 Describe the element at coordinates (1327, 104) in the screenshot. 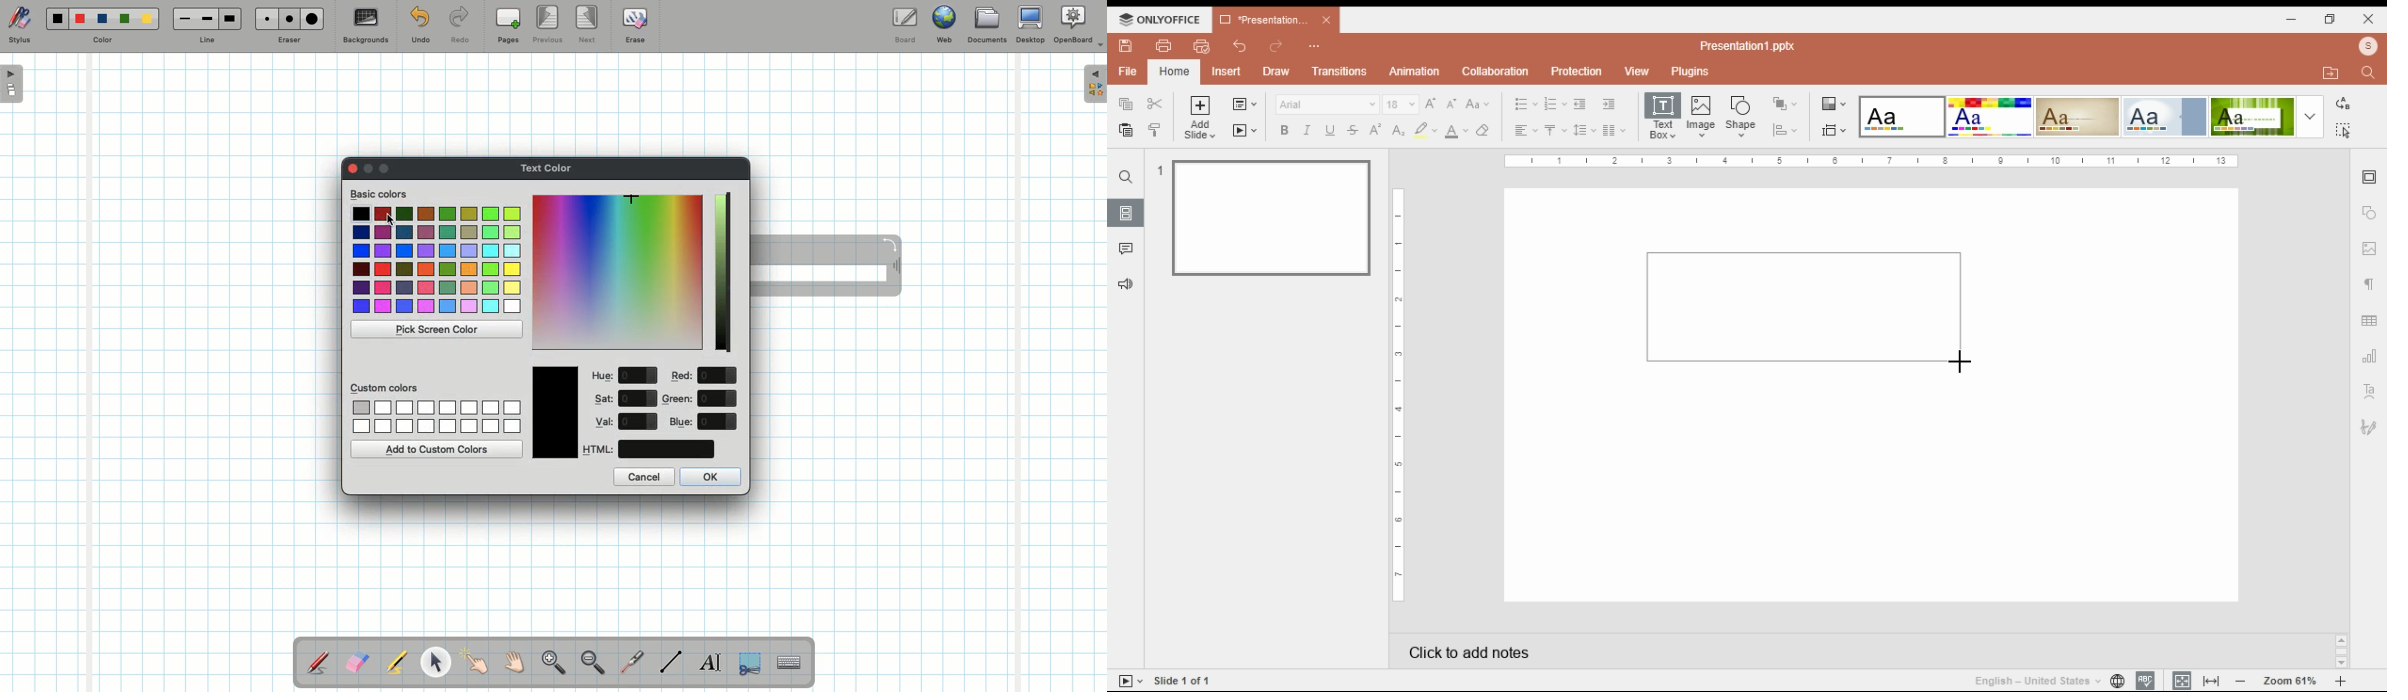

I see `font` at that location.